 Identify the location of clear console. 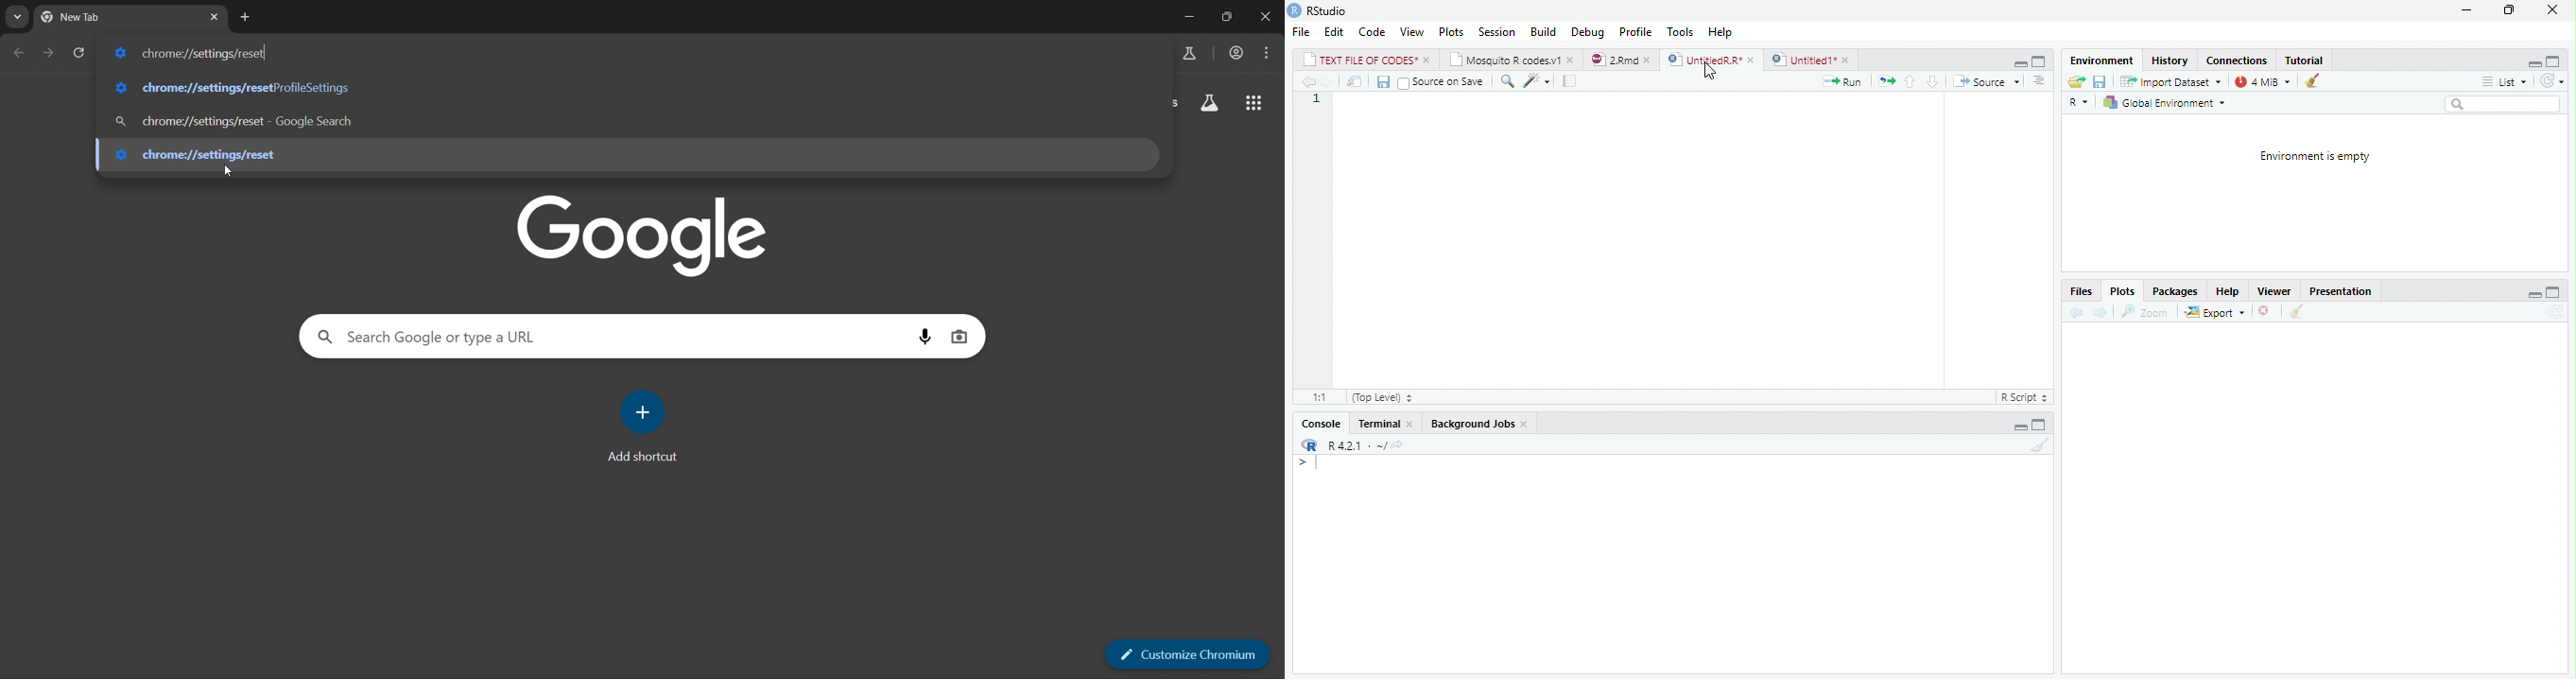
(2041, 445).